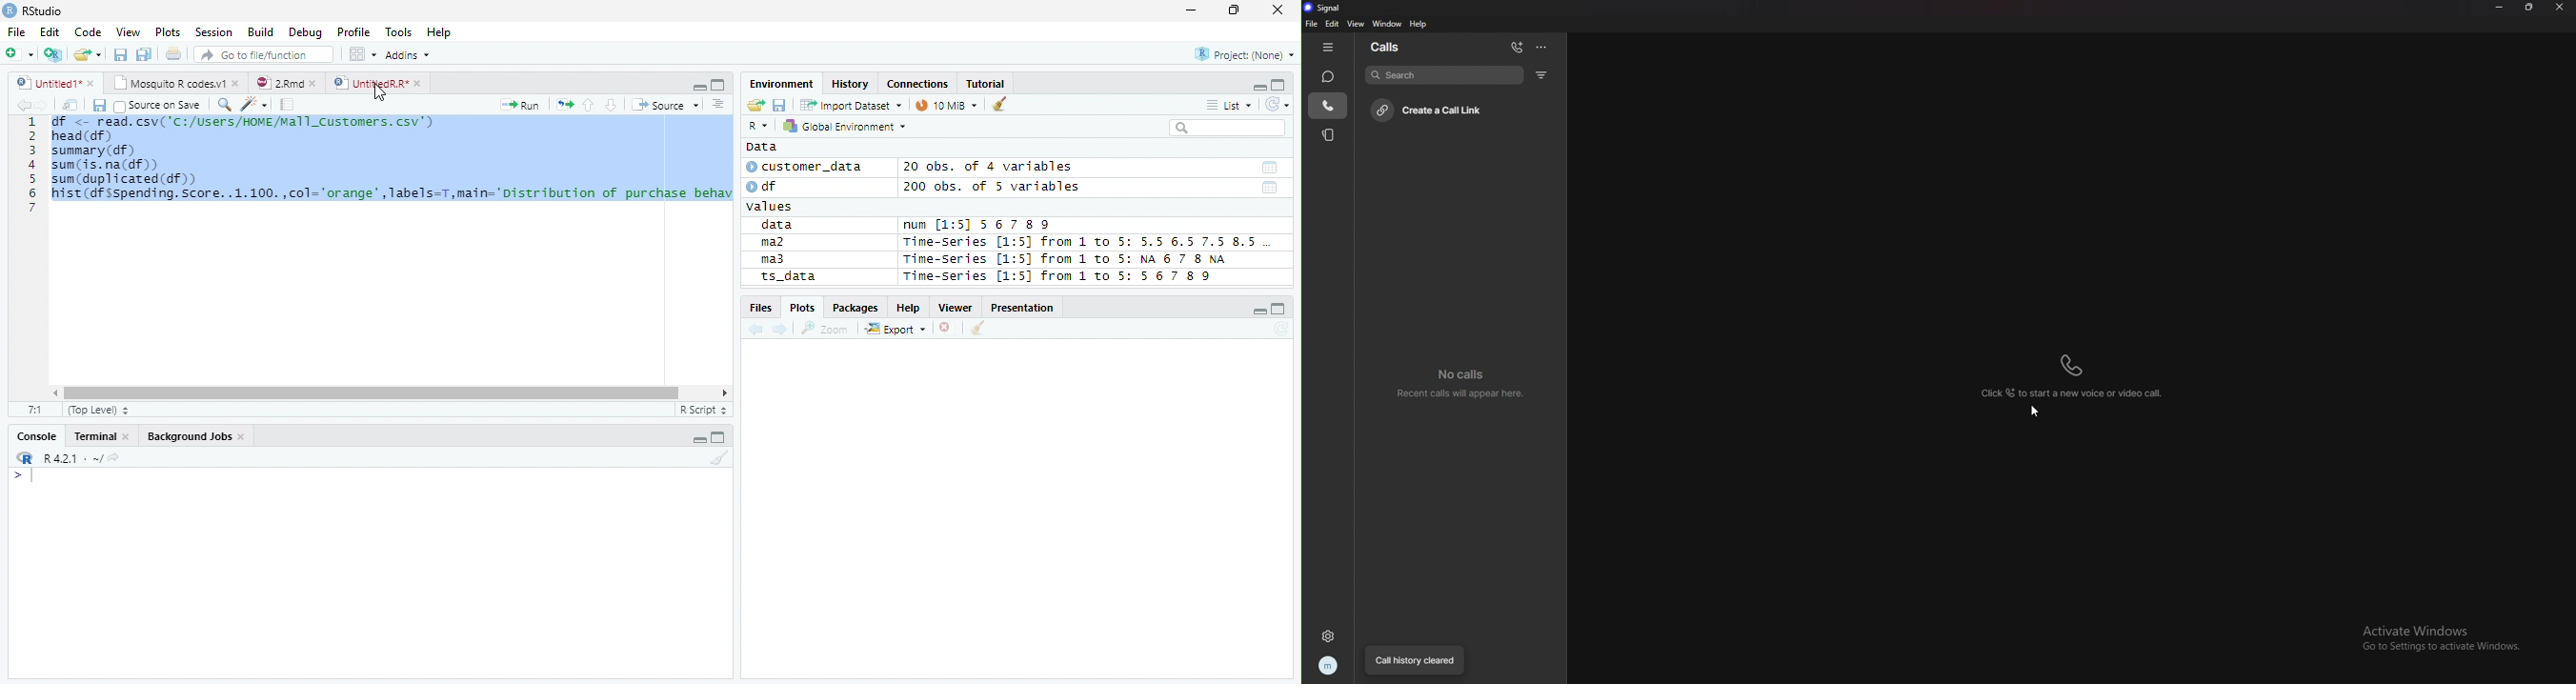 The width and height of the screenshot is (2576, 700). What do you see at coordinates (172, 54) in the screenshot?
I see `Print` at bounding box center [172, 54].